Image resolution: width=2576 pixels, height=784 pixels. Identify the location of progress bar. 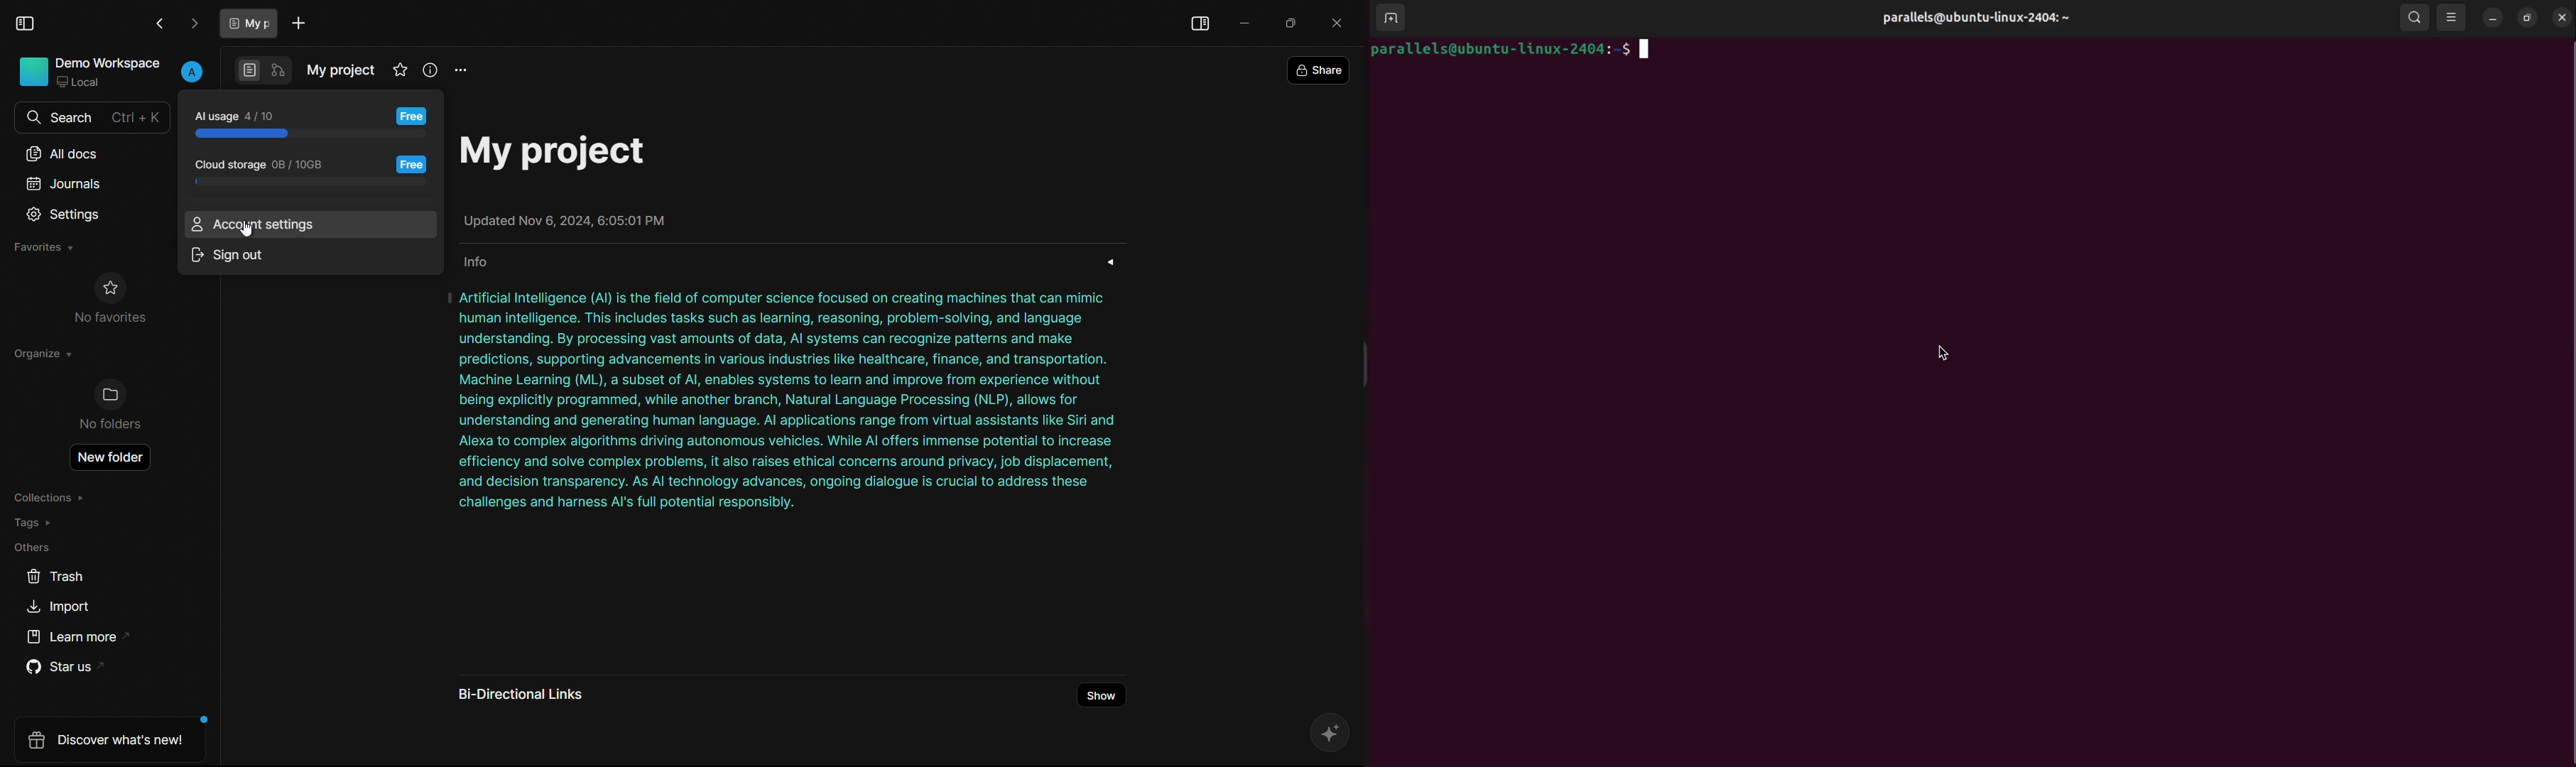
(310, 134).